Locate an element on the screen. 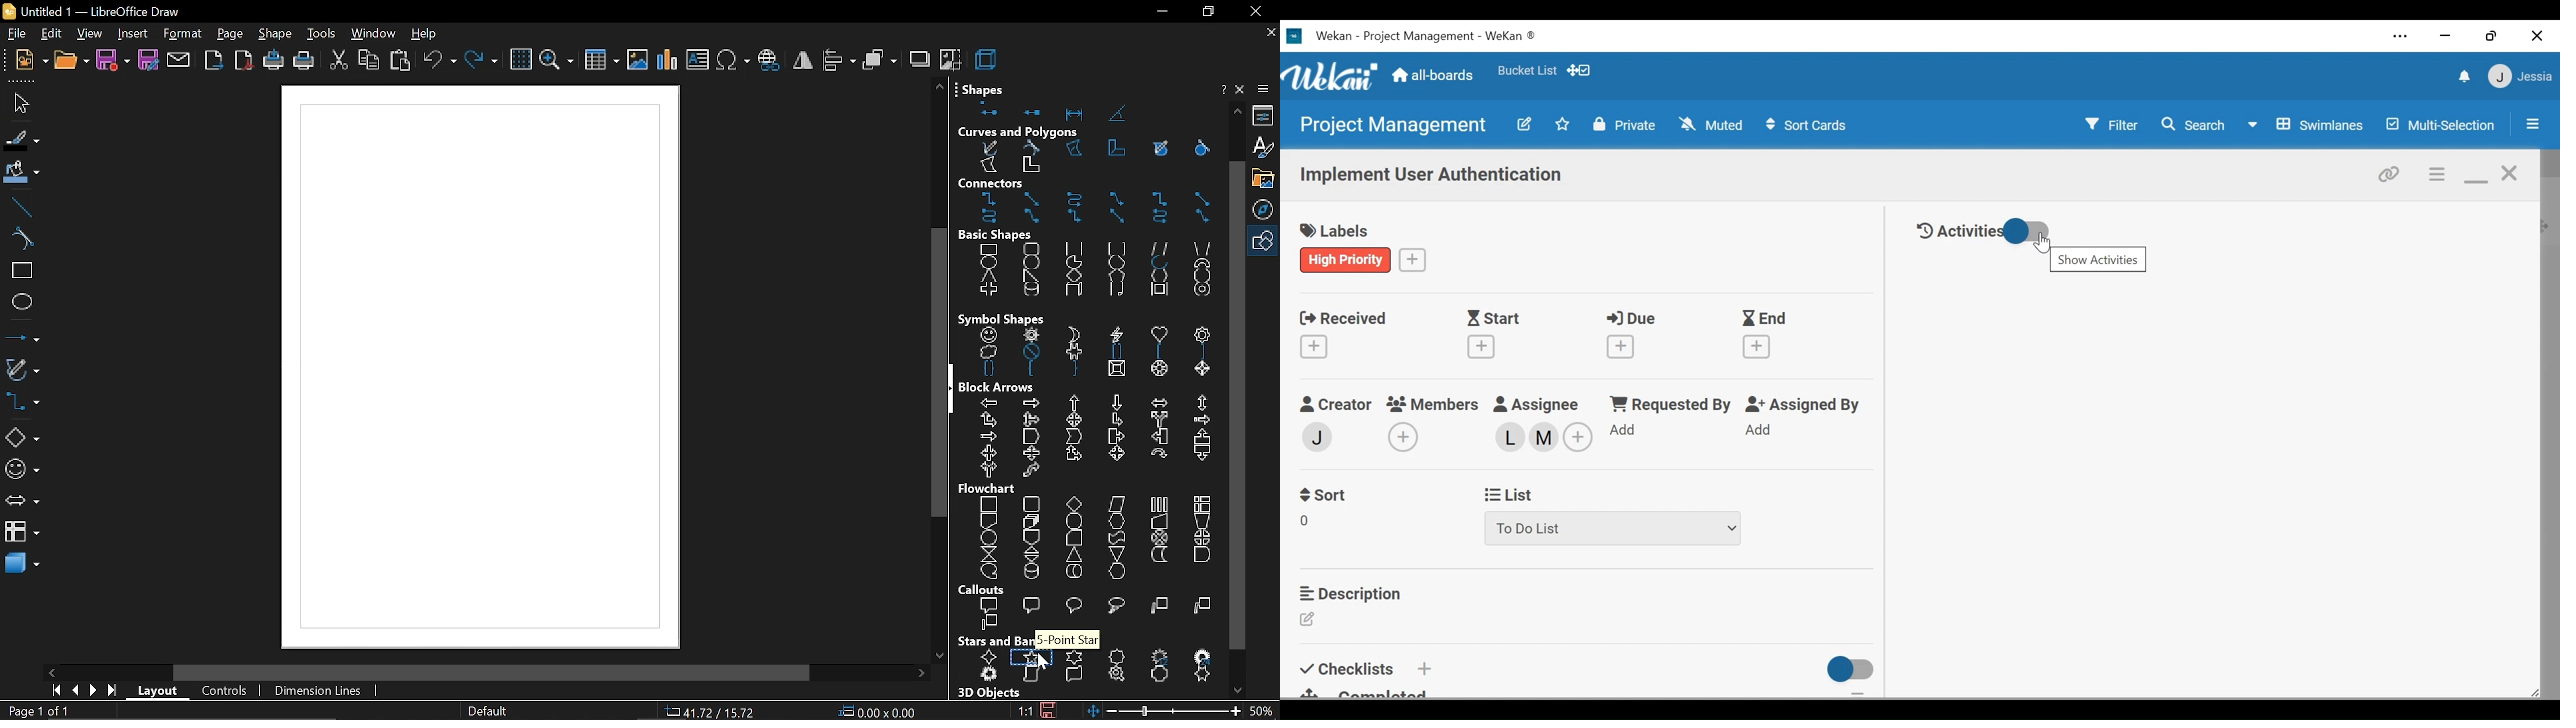 The height and width of the screenshot is (728, 2576). move left is located at coordinates (51, 672).